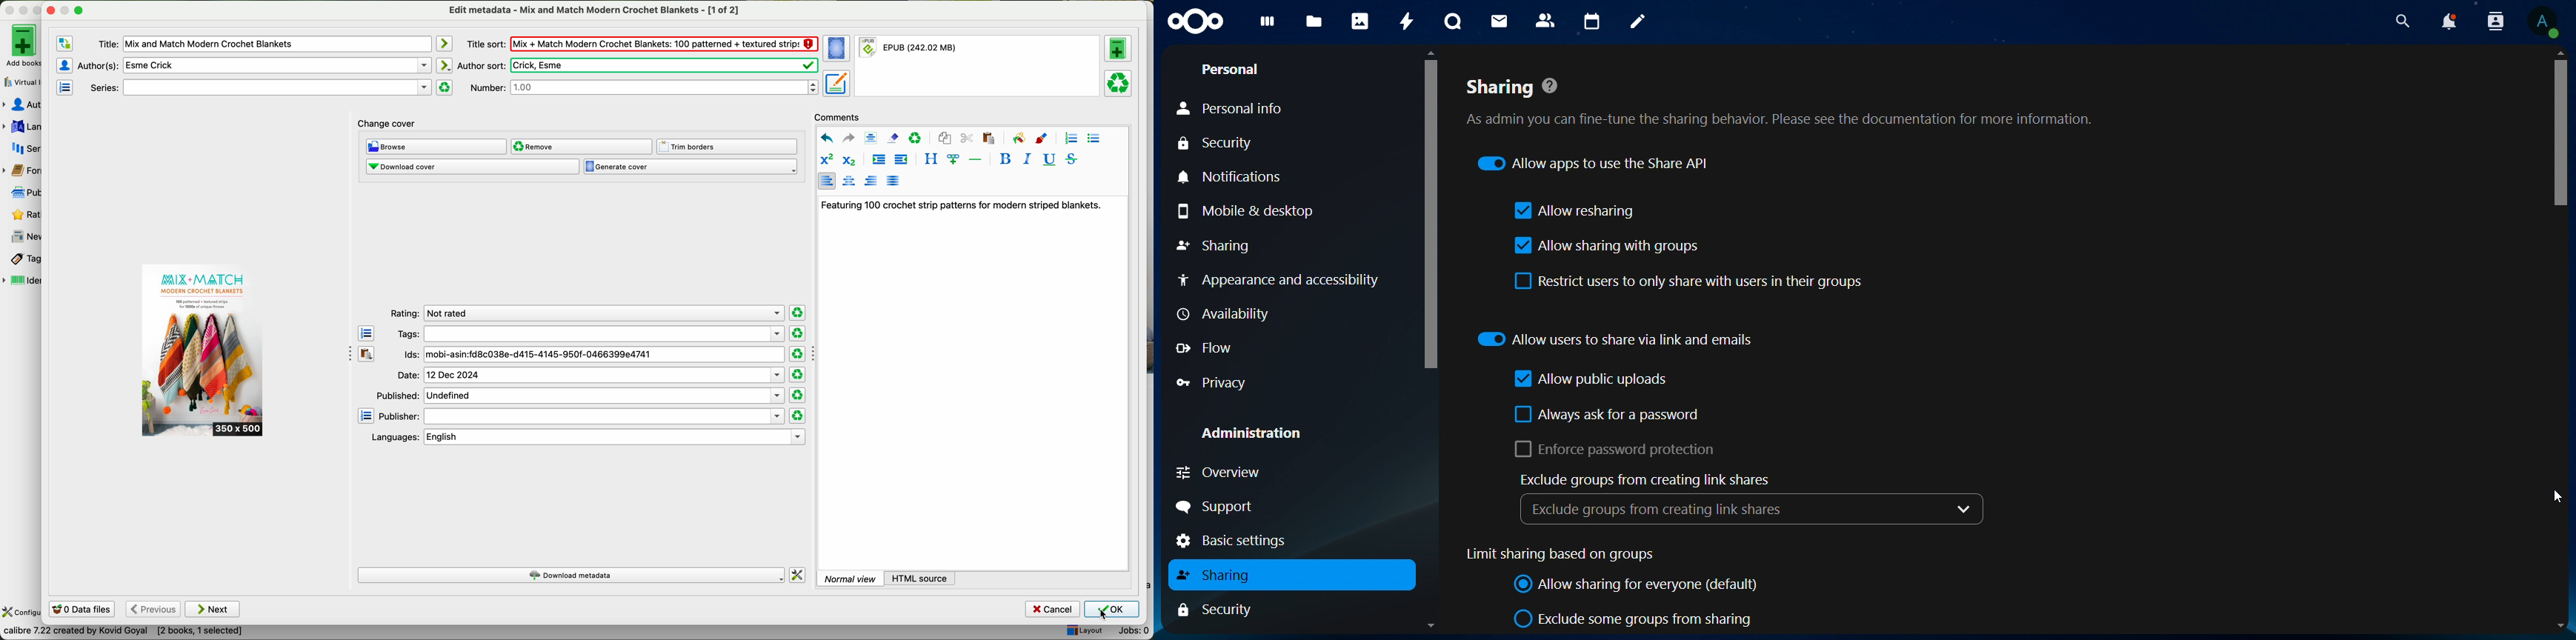 The image size is (2576, 644). What do you see at coordinates (1616, 337) in the screenshot?
I see `allow users to share via link and emails` at bounding box center [1616, 337].